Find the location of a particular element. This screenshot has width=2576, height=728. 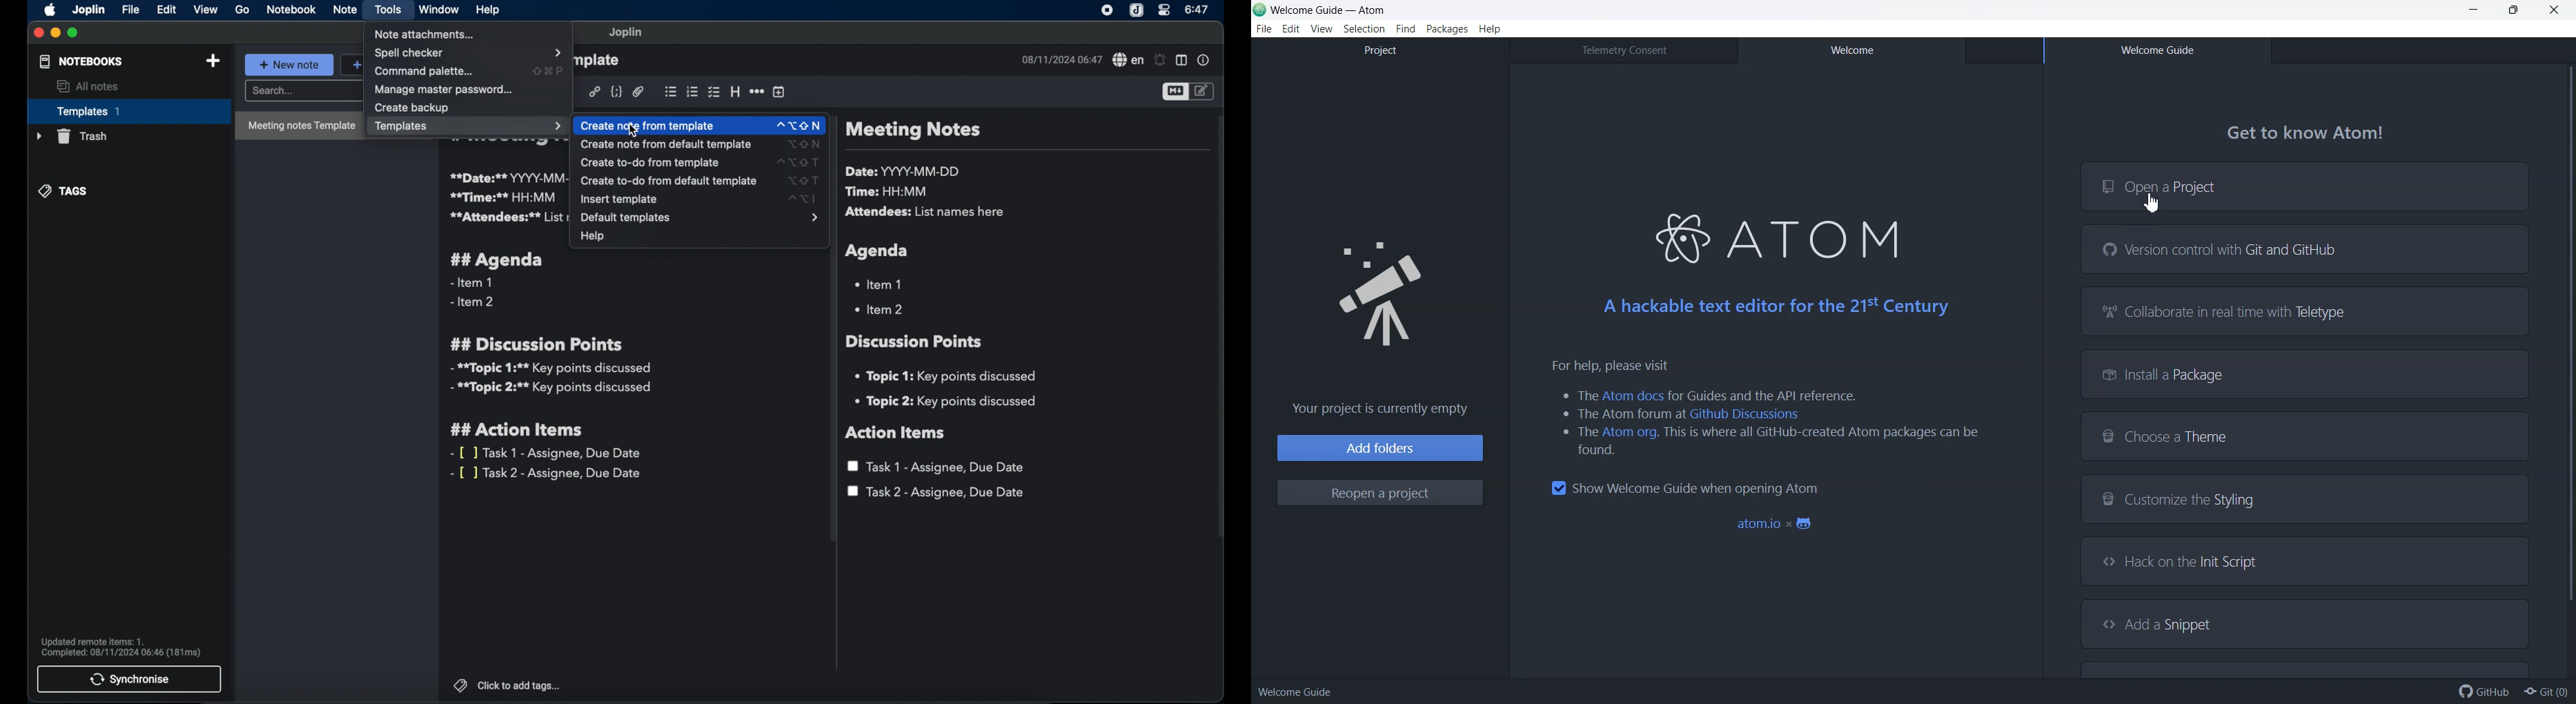

Joplin is located at coordinates (1136, 10).